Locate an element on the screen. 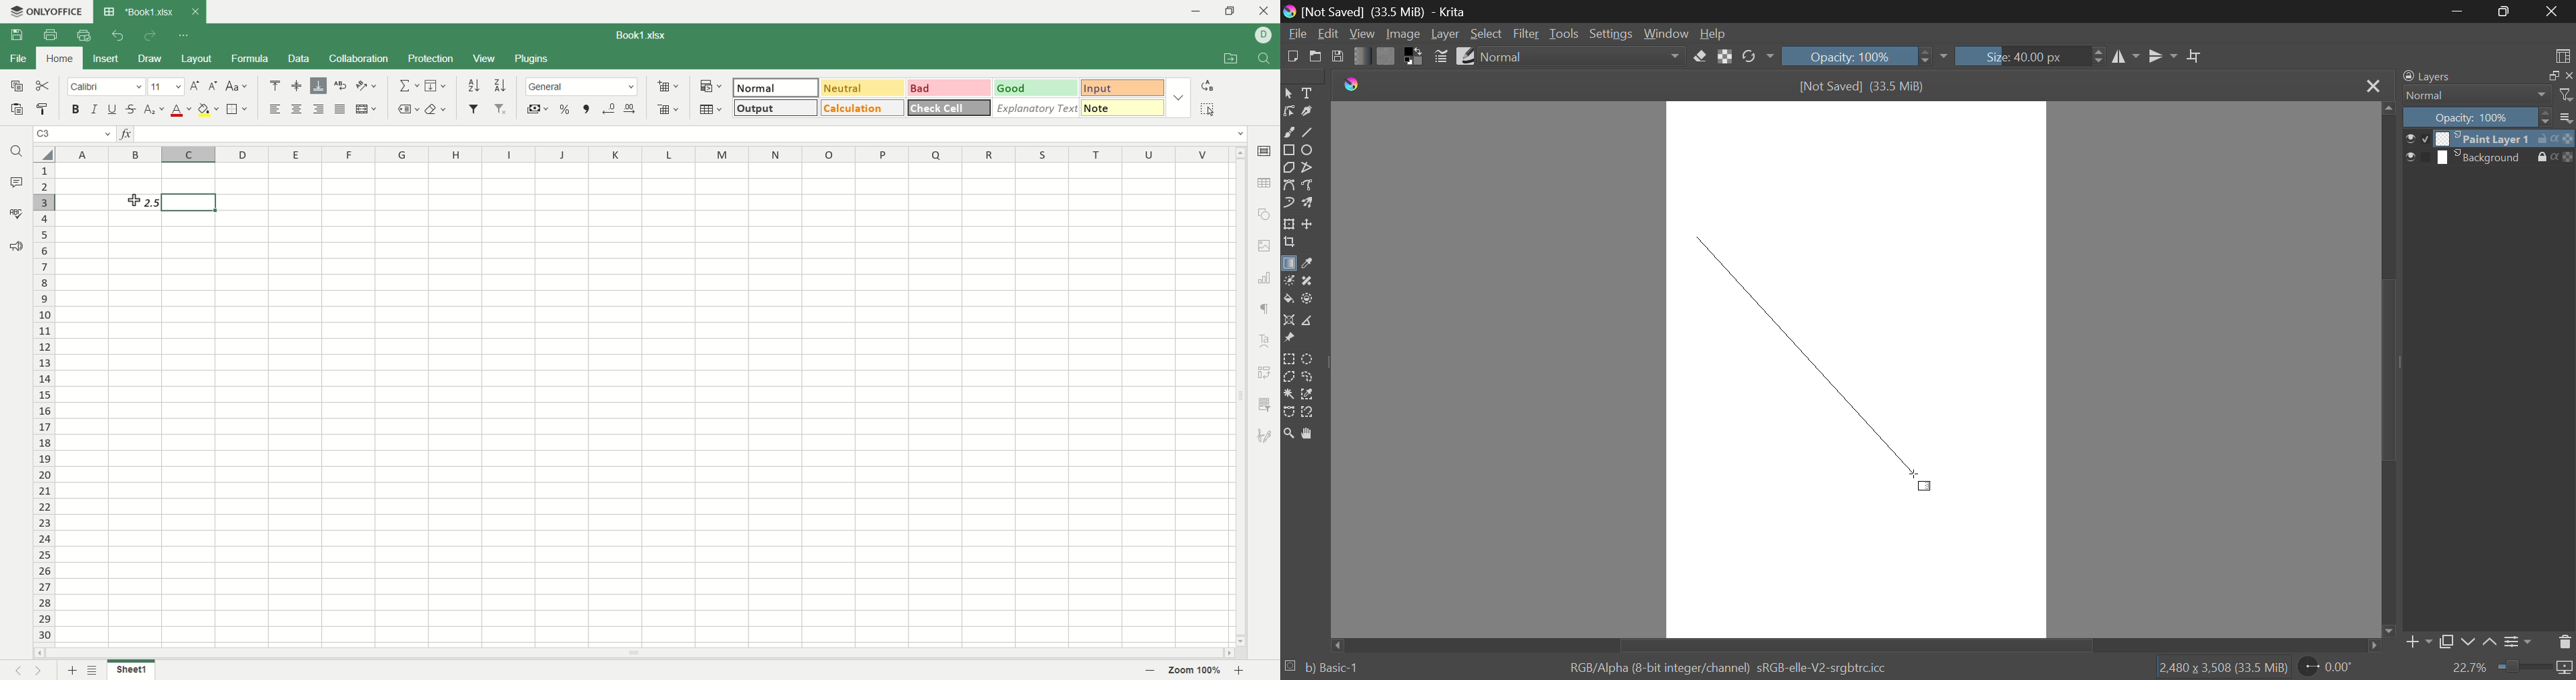  full screen is located at coordinates (2550, 76).